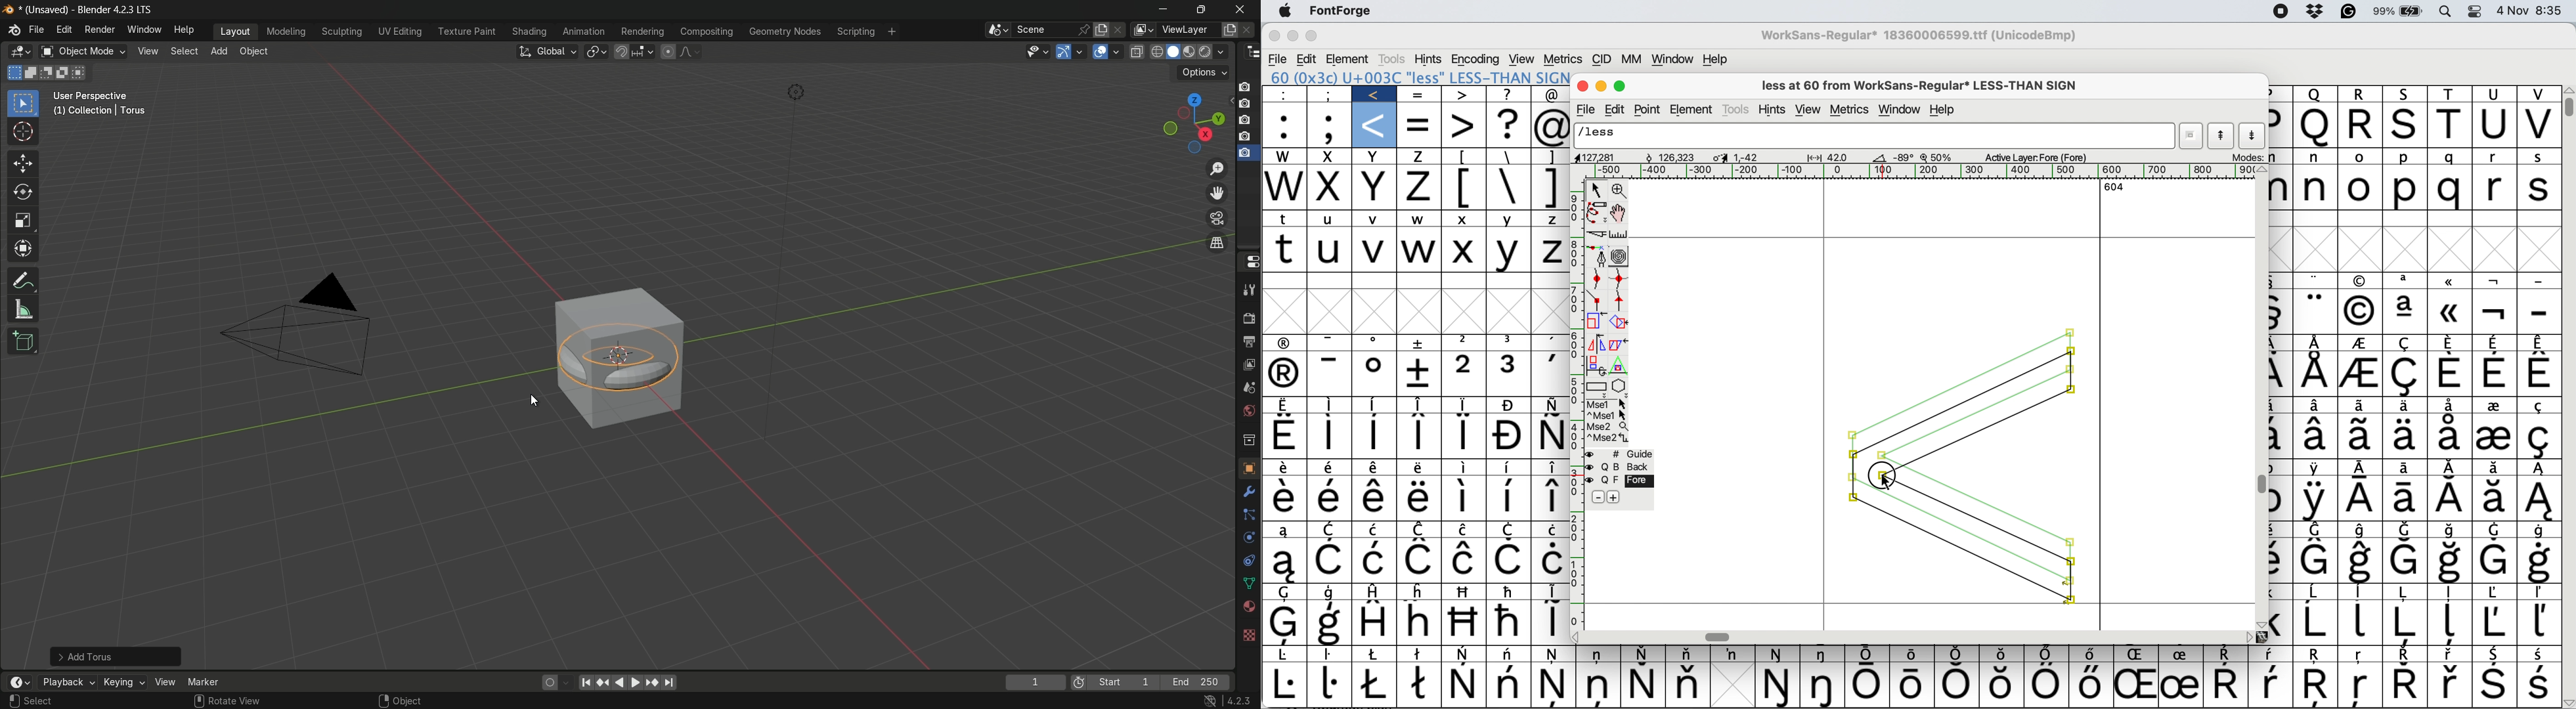 The width and height of the screenshot is (2576, 728). What do you see at coordinates (2540, 342) in the screenshot?
I see `Symbol` at bounding box center [2540, 342].